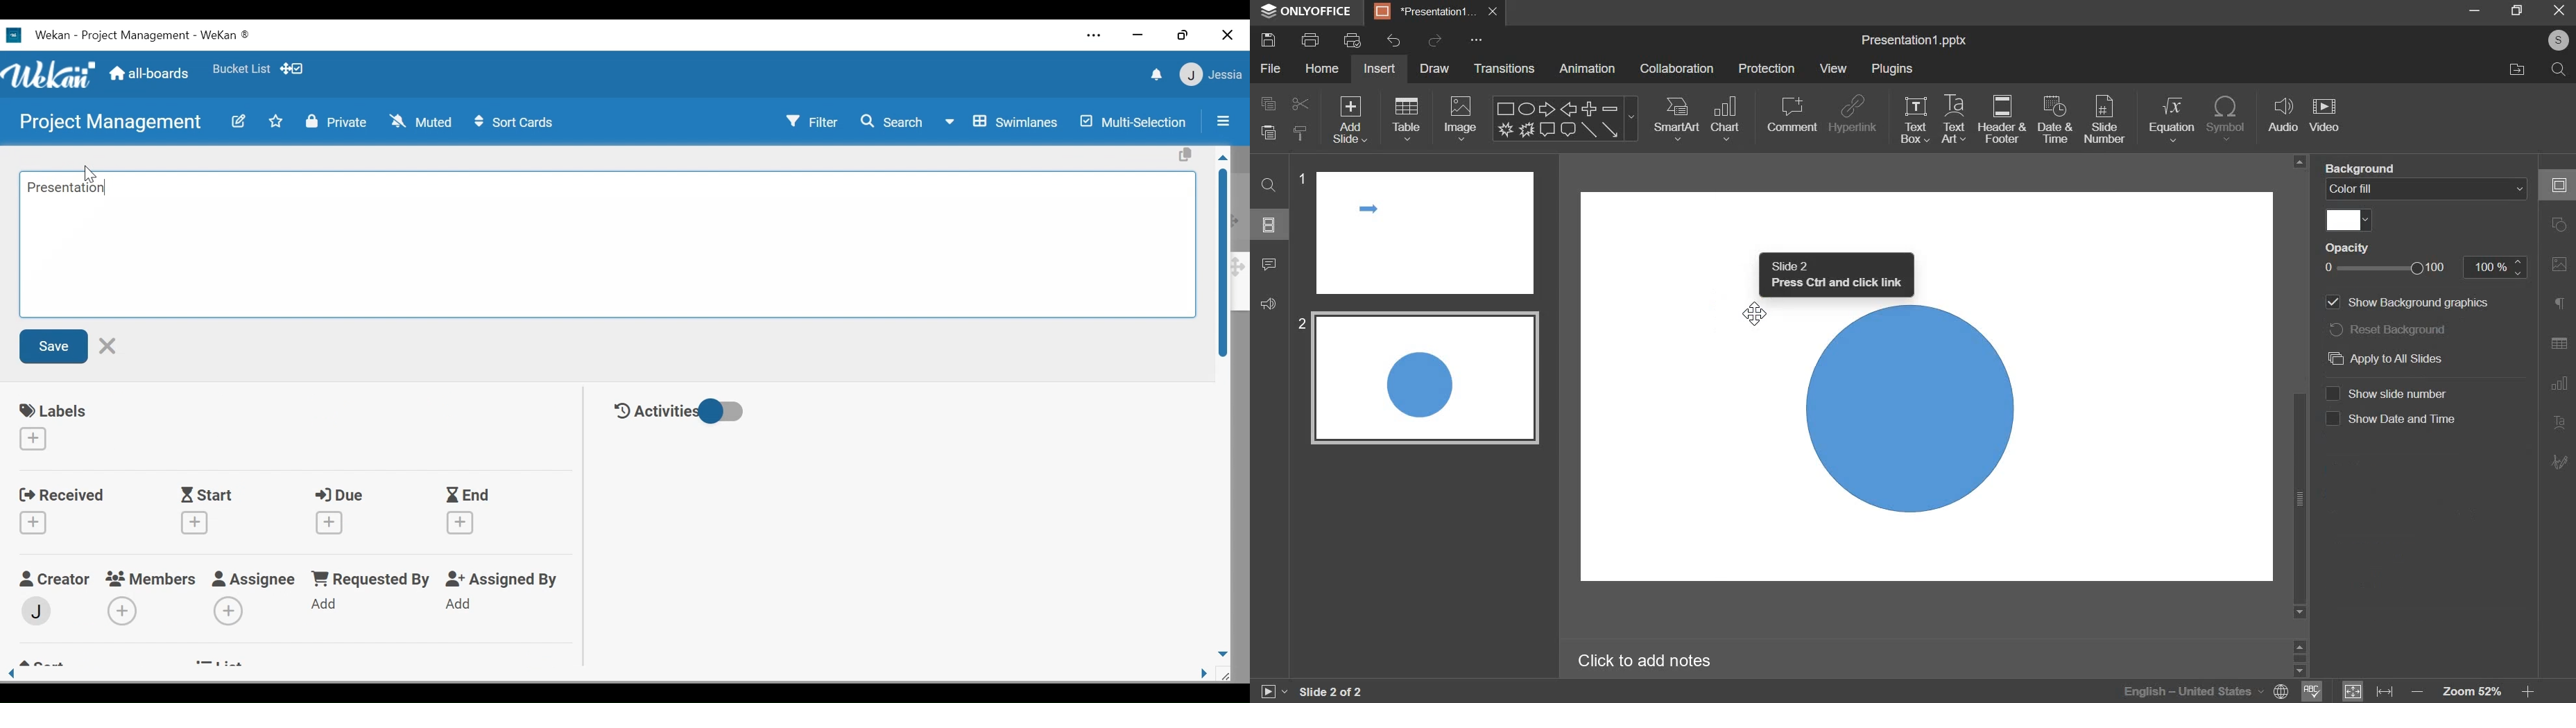  I want to click on Create Received date, so click(33, 523).